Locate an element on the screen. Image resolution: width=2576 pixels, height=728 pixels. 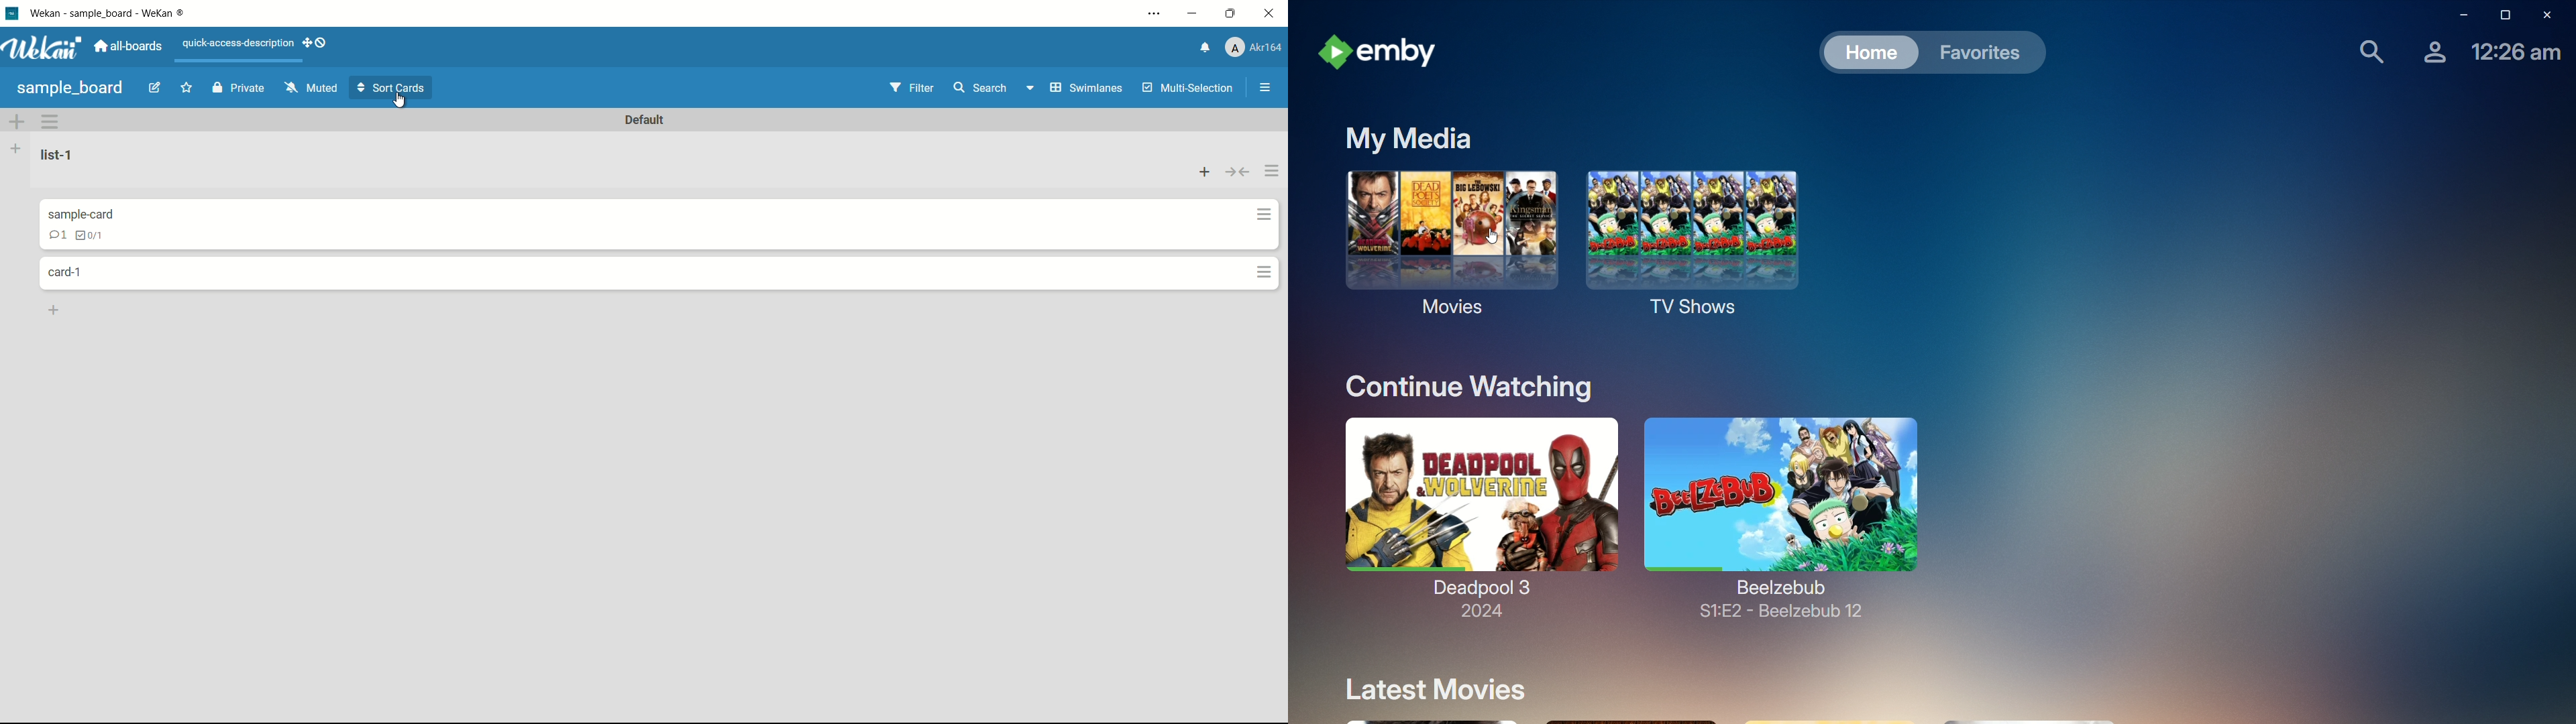
settings and more is located at coordinates (1155, 14).